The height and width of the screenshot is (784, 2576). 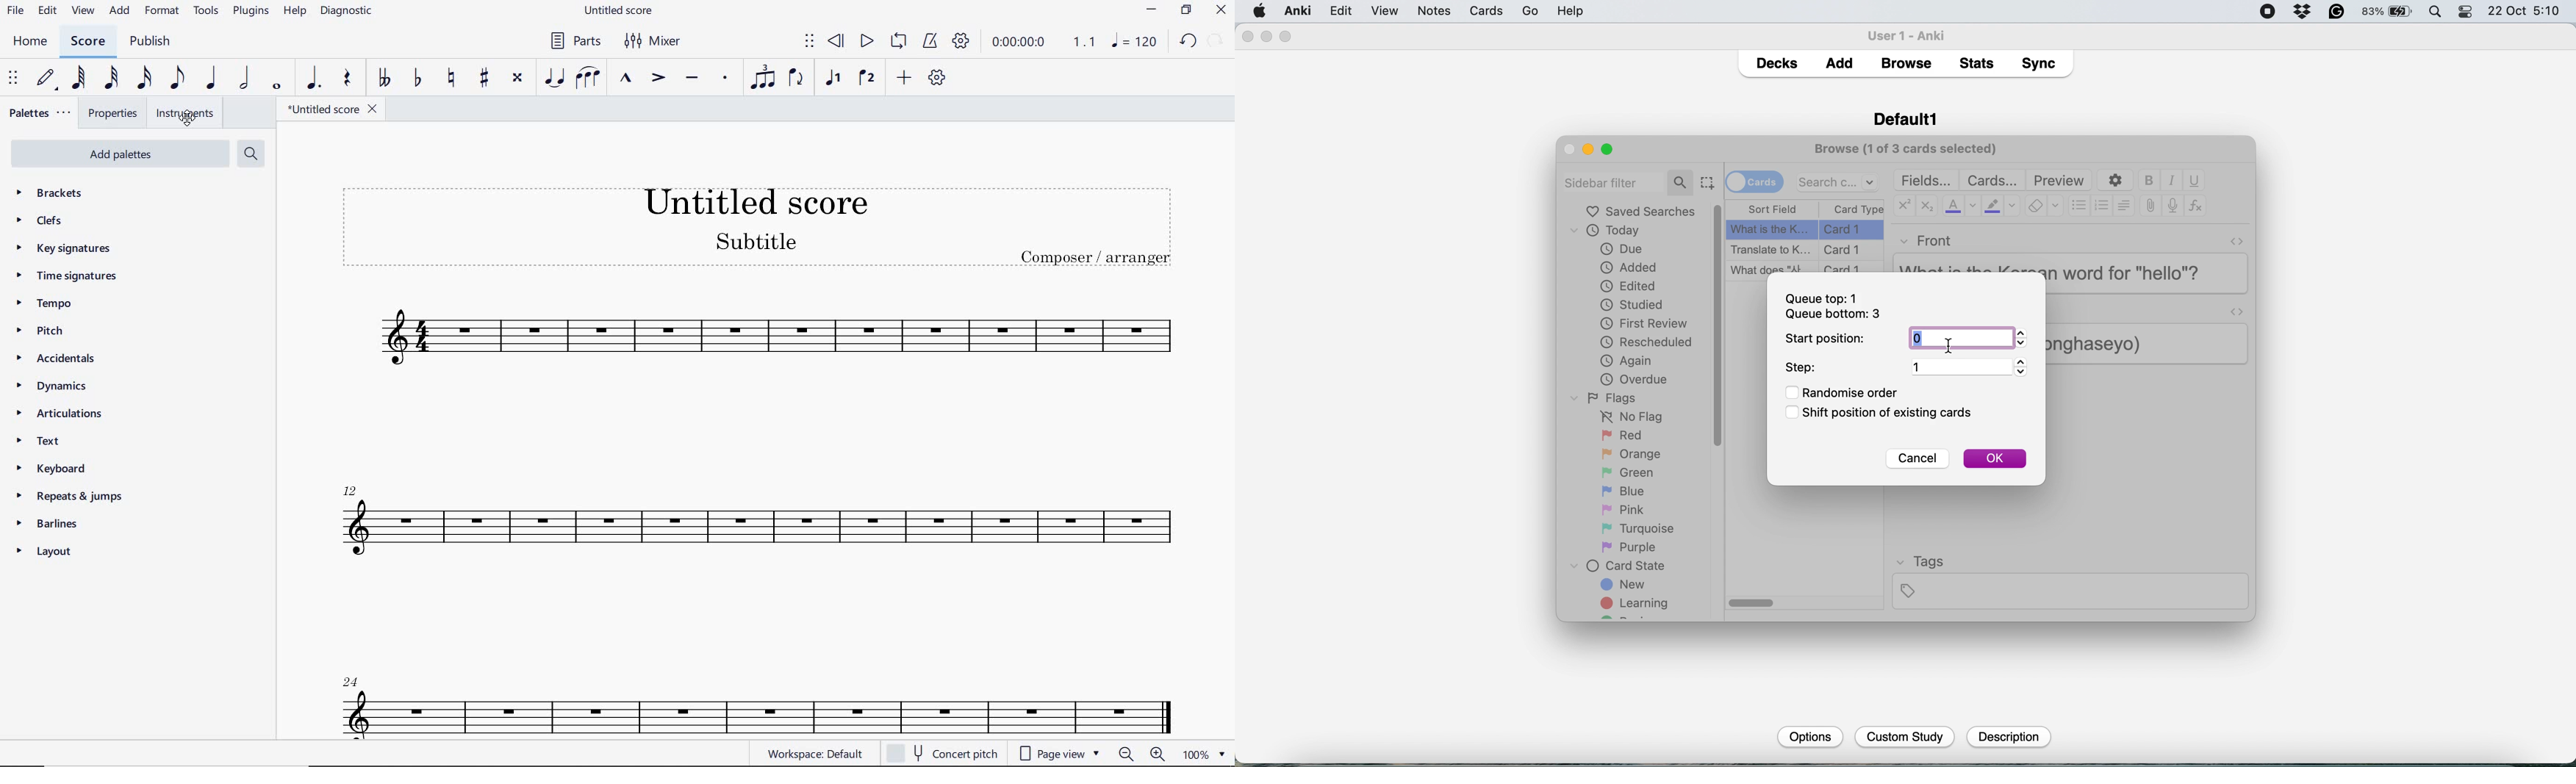 What do you see at coordinates (73, 497) in the screenshot?
I see `repeats & jumps` at bounding box center [73, 497].